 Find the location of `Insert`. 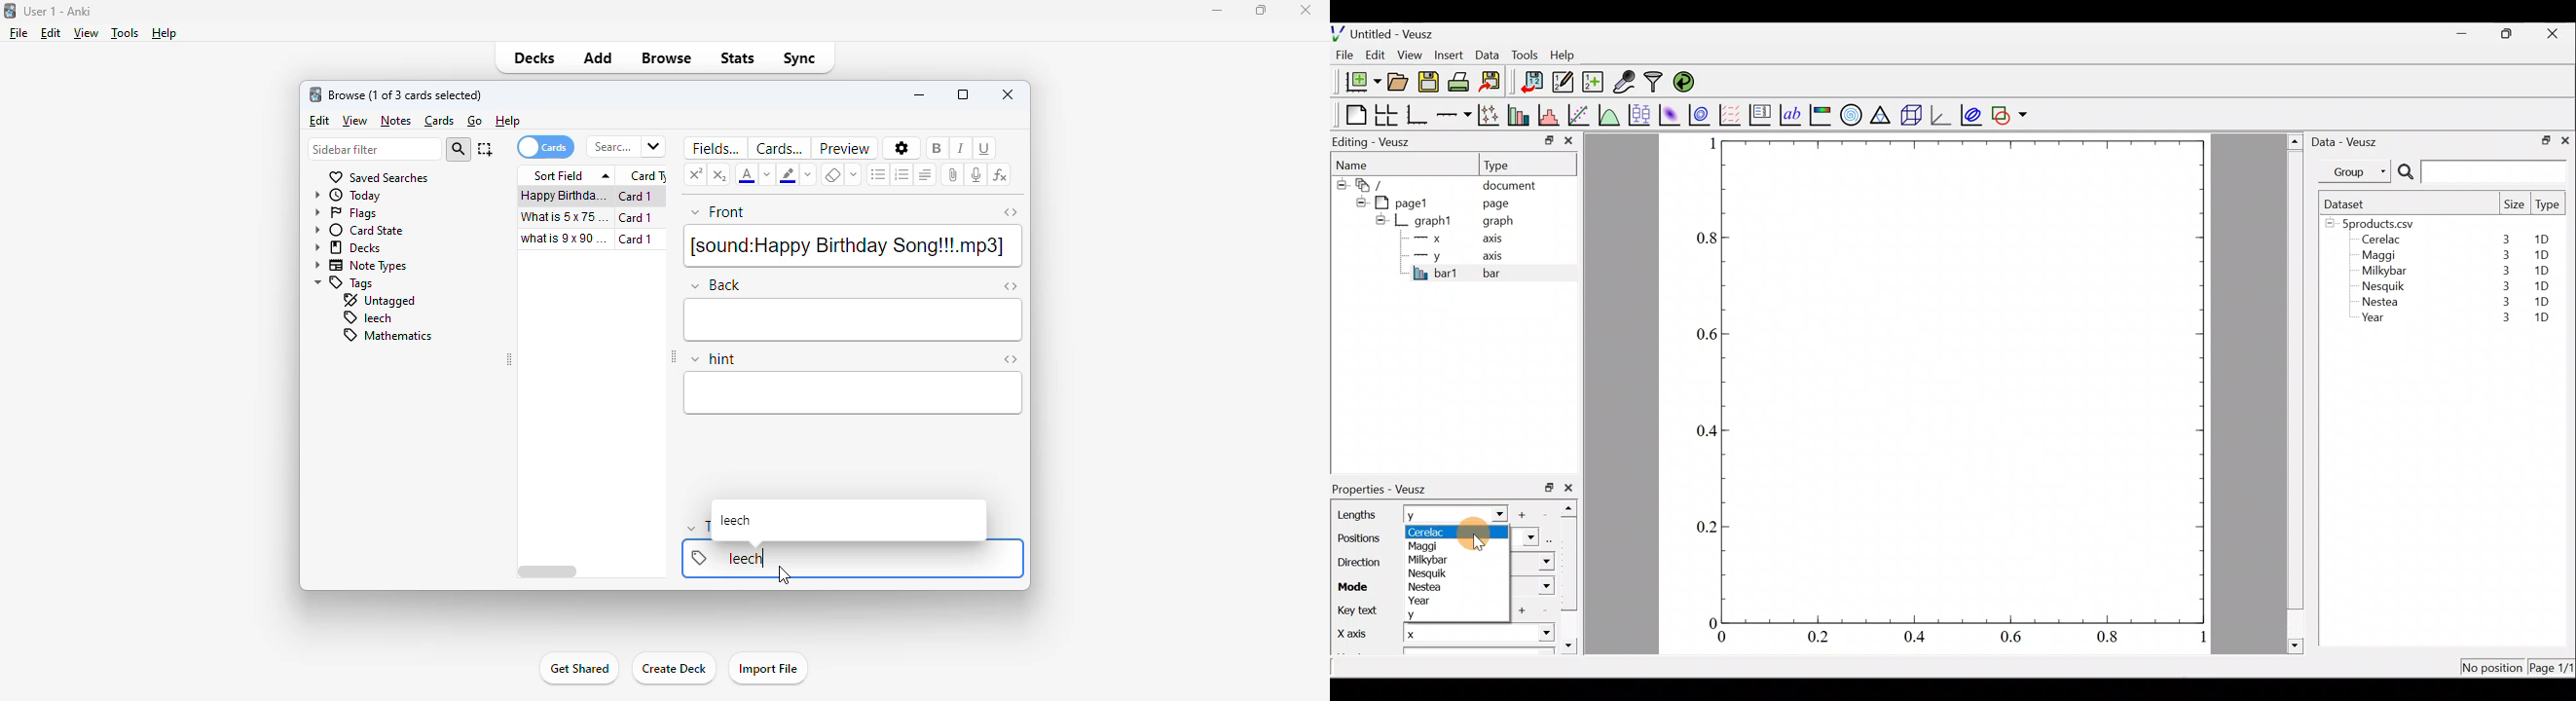

Insert is located at coordinates (1451, 55).